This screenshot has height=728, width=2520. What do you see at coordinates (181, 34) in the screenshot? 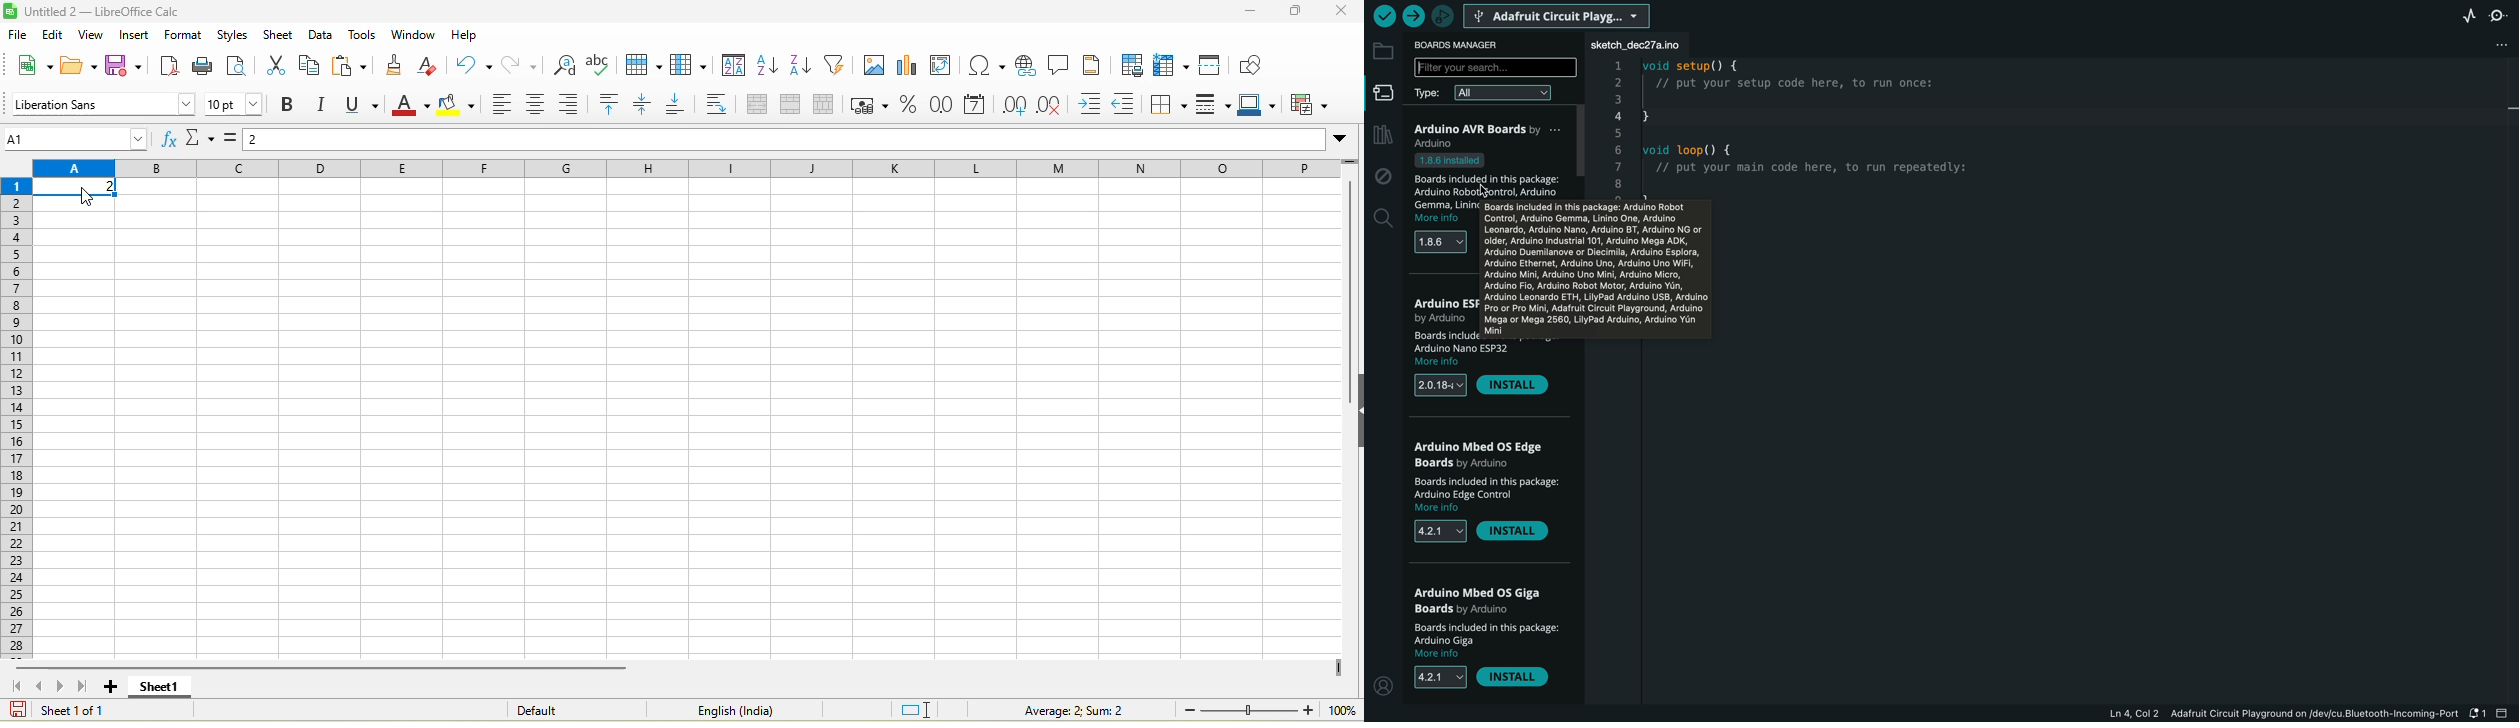
I see `format` at bounding box center [181, 34].